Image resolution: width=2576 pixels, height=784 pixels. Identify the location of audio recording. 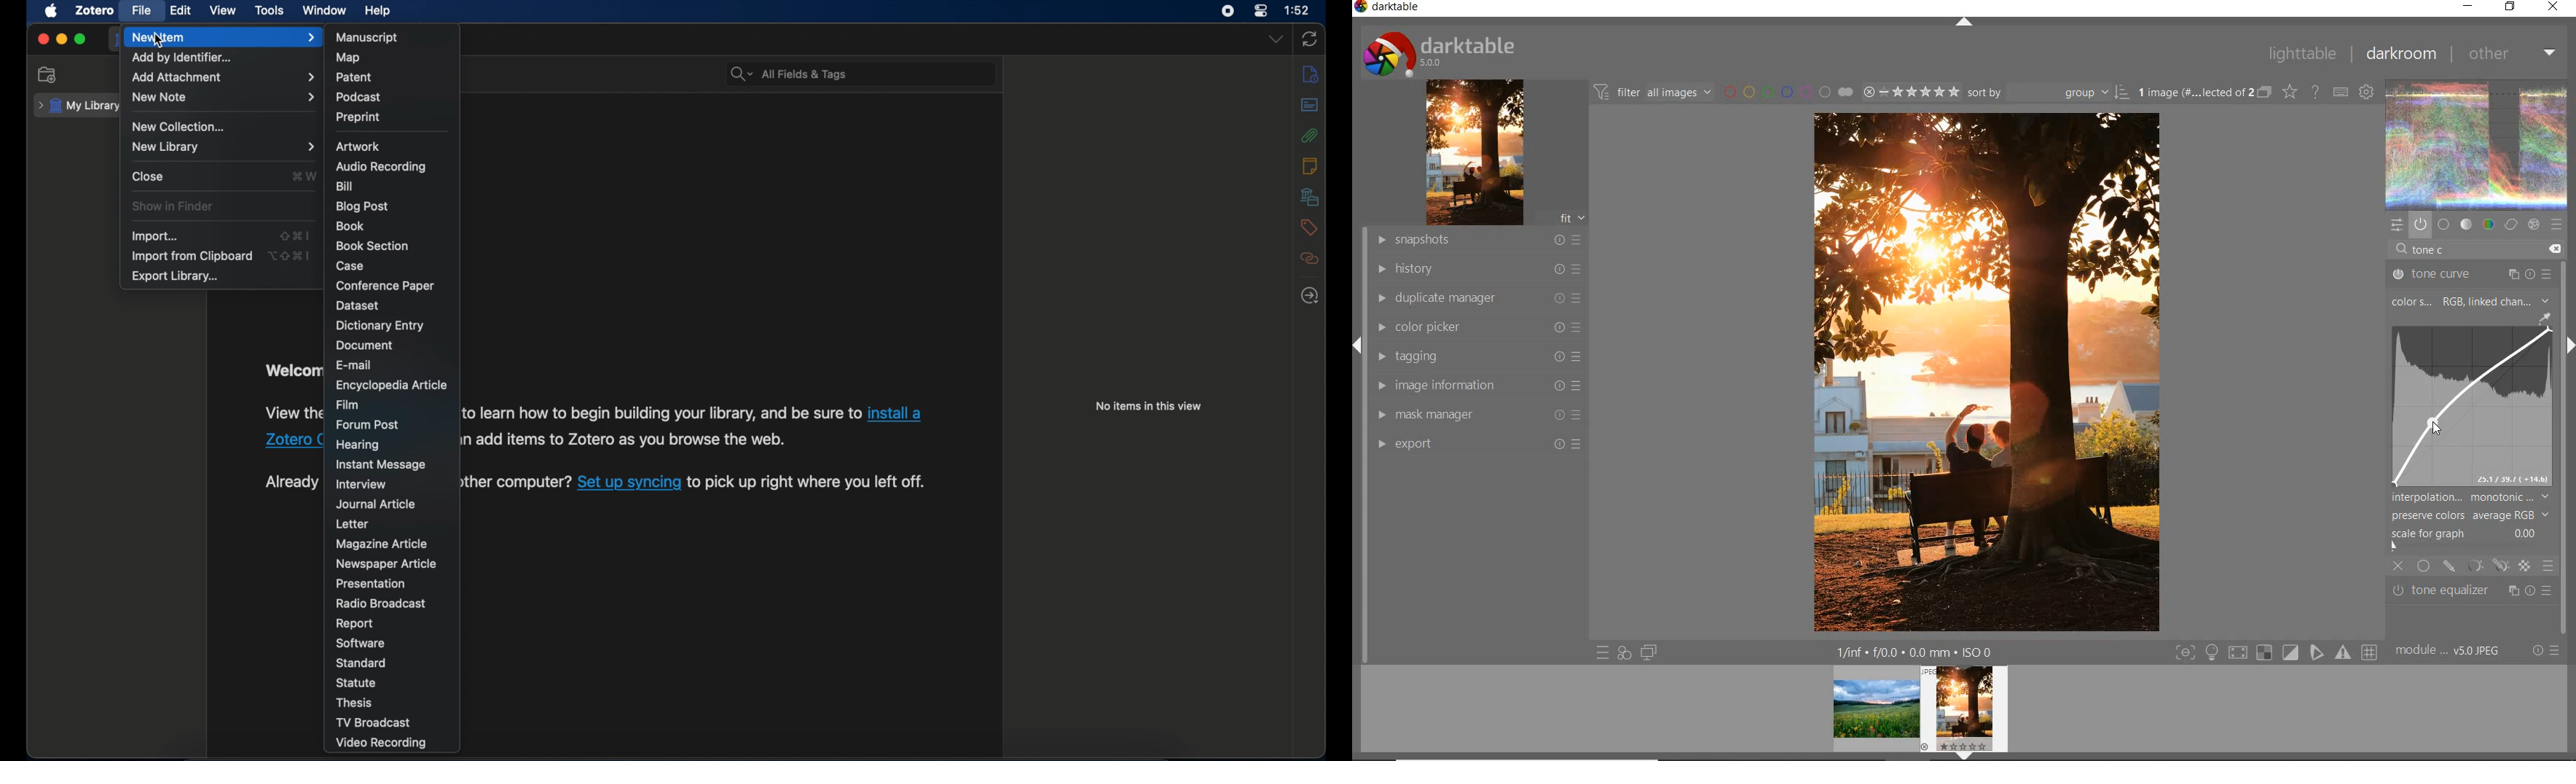
(380, 166).